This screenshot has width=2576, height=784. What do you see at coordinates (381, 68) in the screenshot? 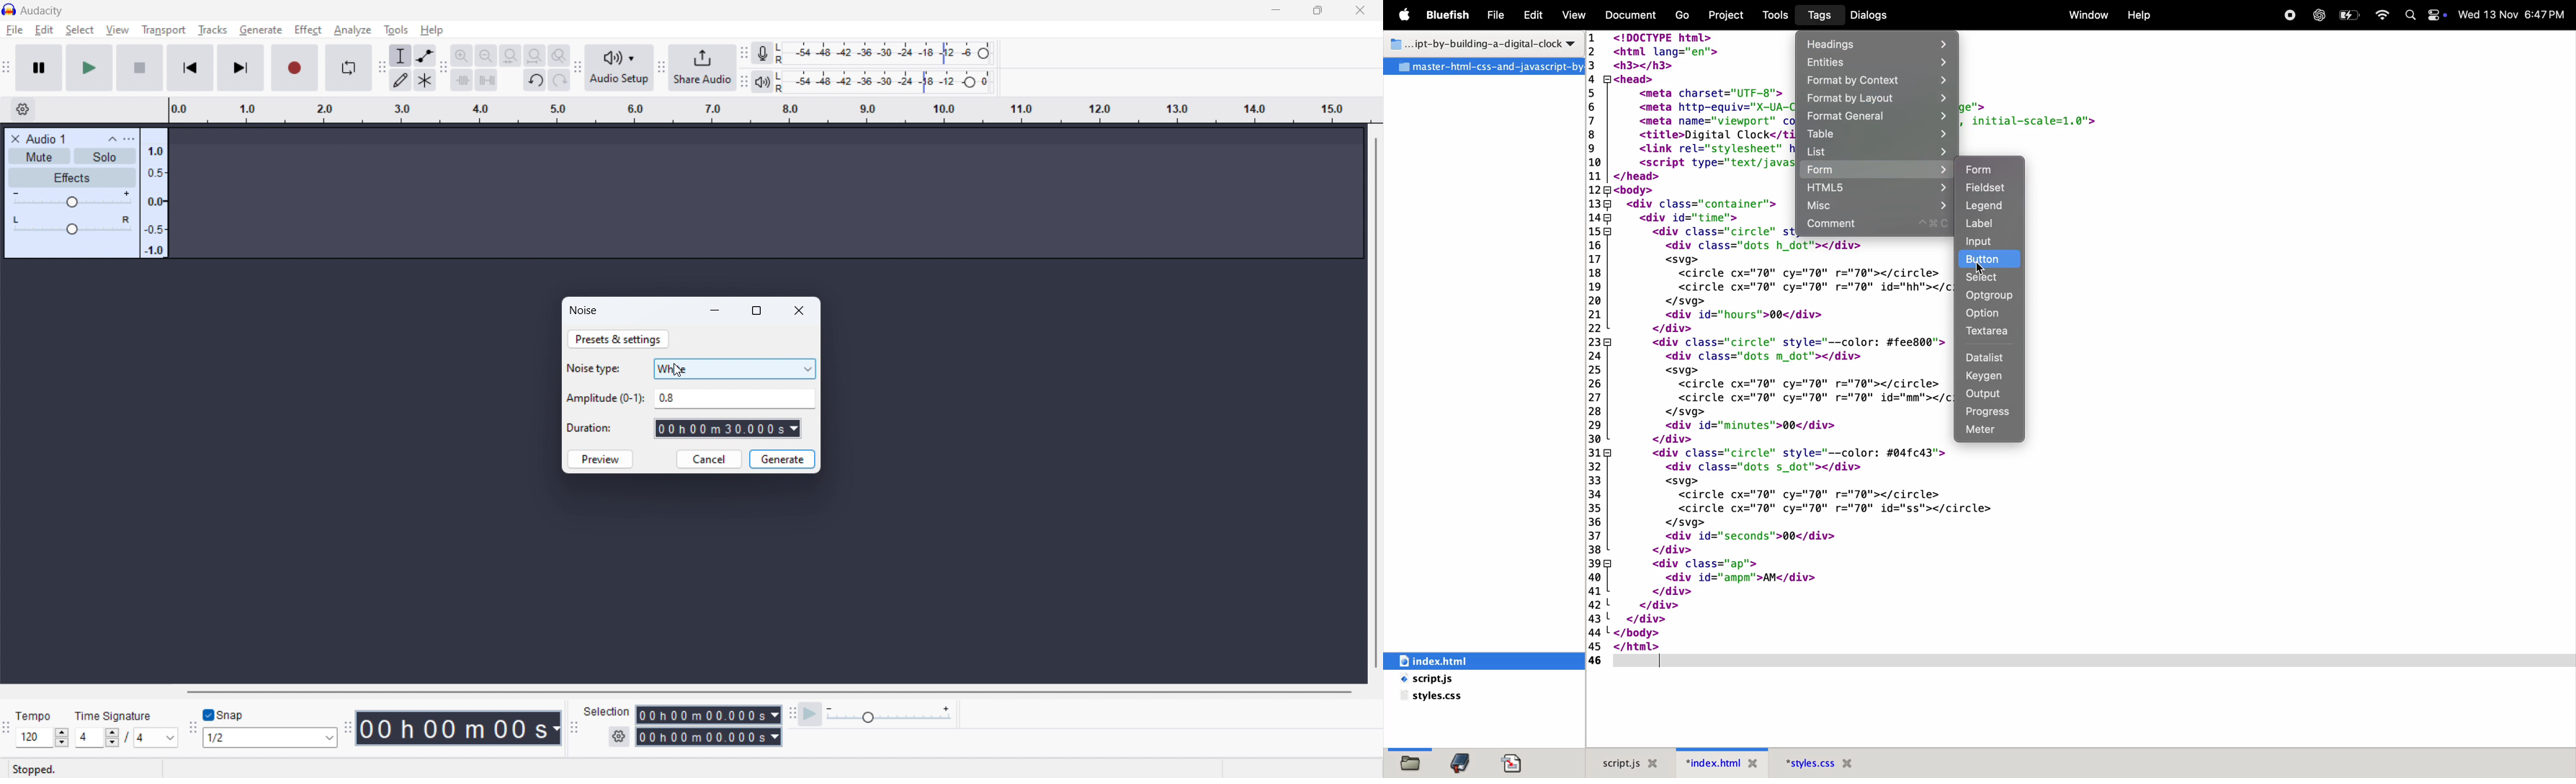
I see `tools toolbar` at bounding box center [381, 68].